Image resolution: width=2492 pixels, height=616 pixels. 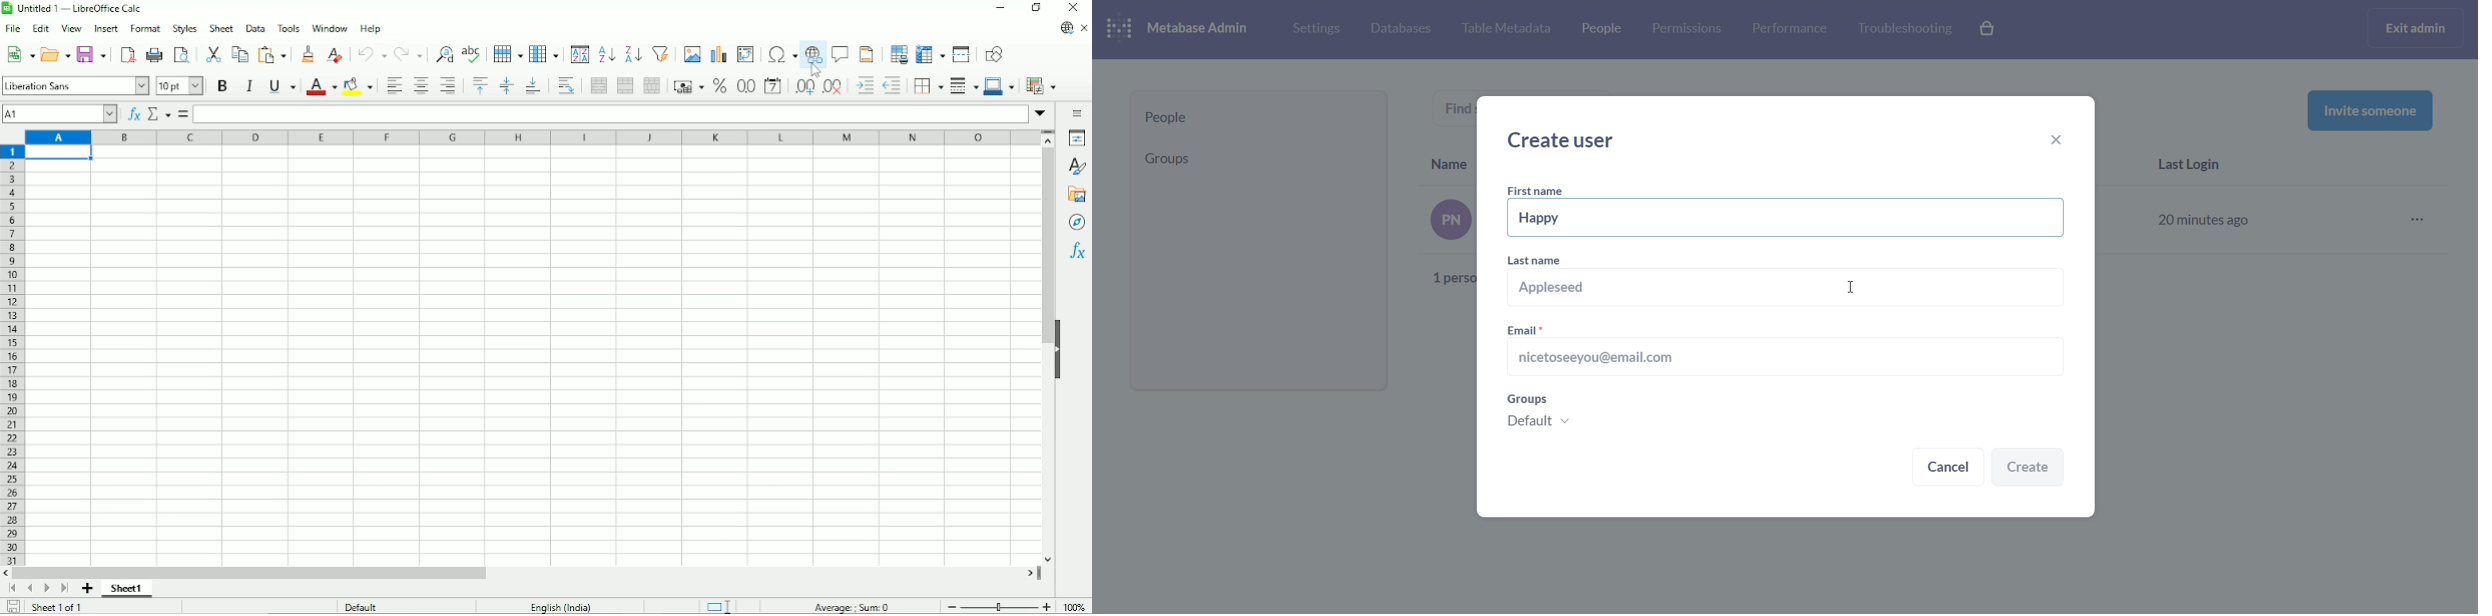 What do you see at coordinates (134, 115) in the screenshot?
I see `Function wizard` at bounding box center [134, 115].